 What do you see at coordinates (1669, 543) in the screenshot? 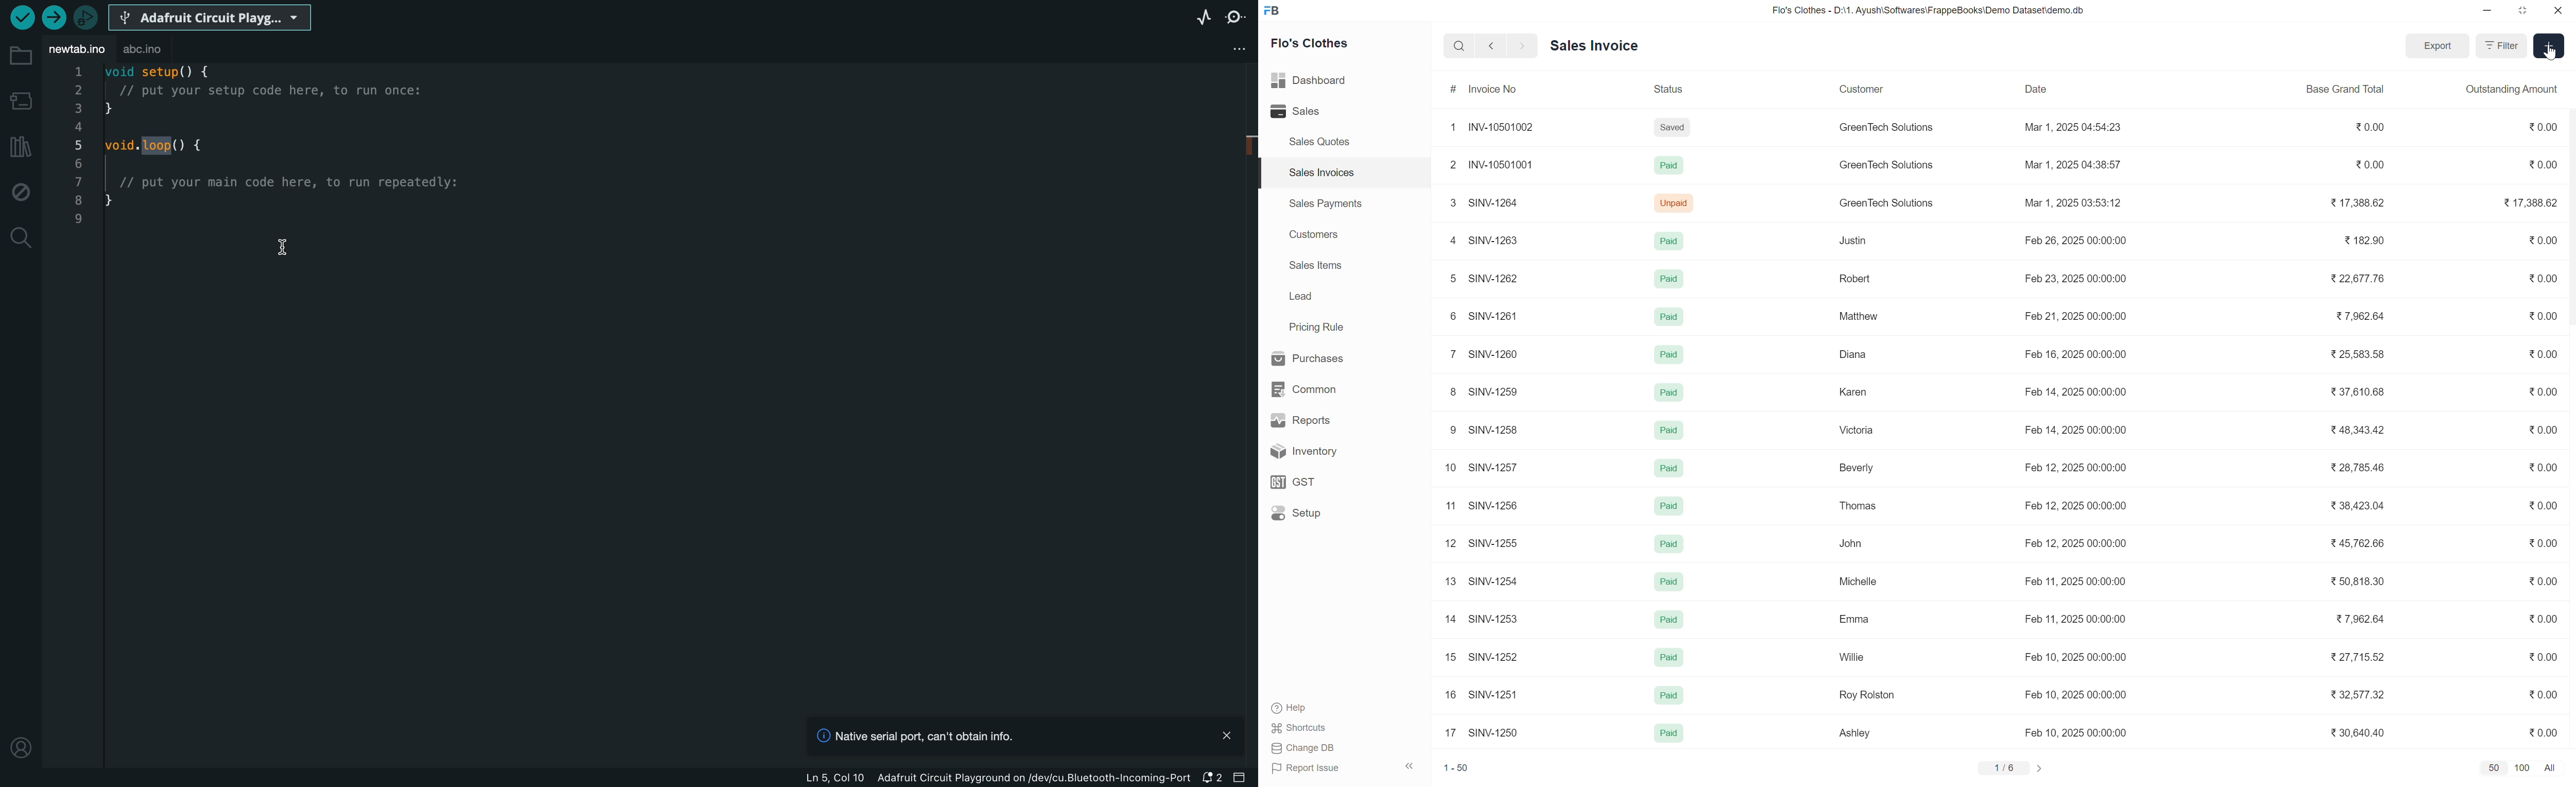
I see `Paid` at bounding box center [1669, 543].